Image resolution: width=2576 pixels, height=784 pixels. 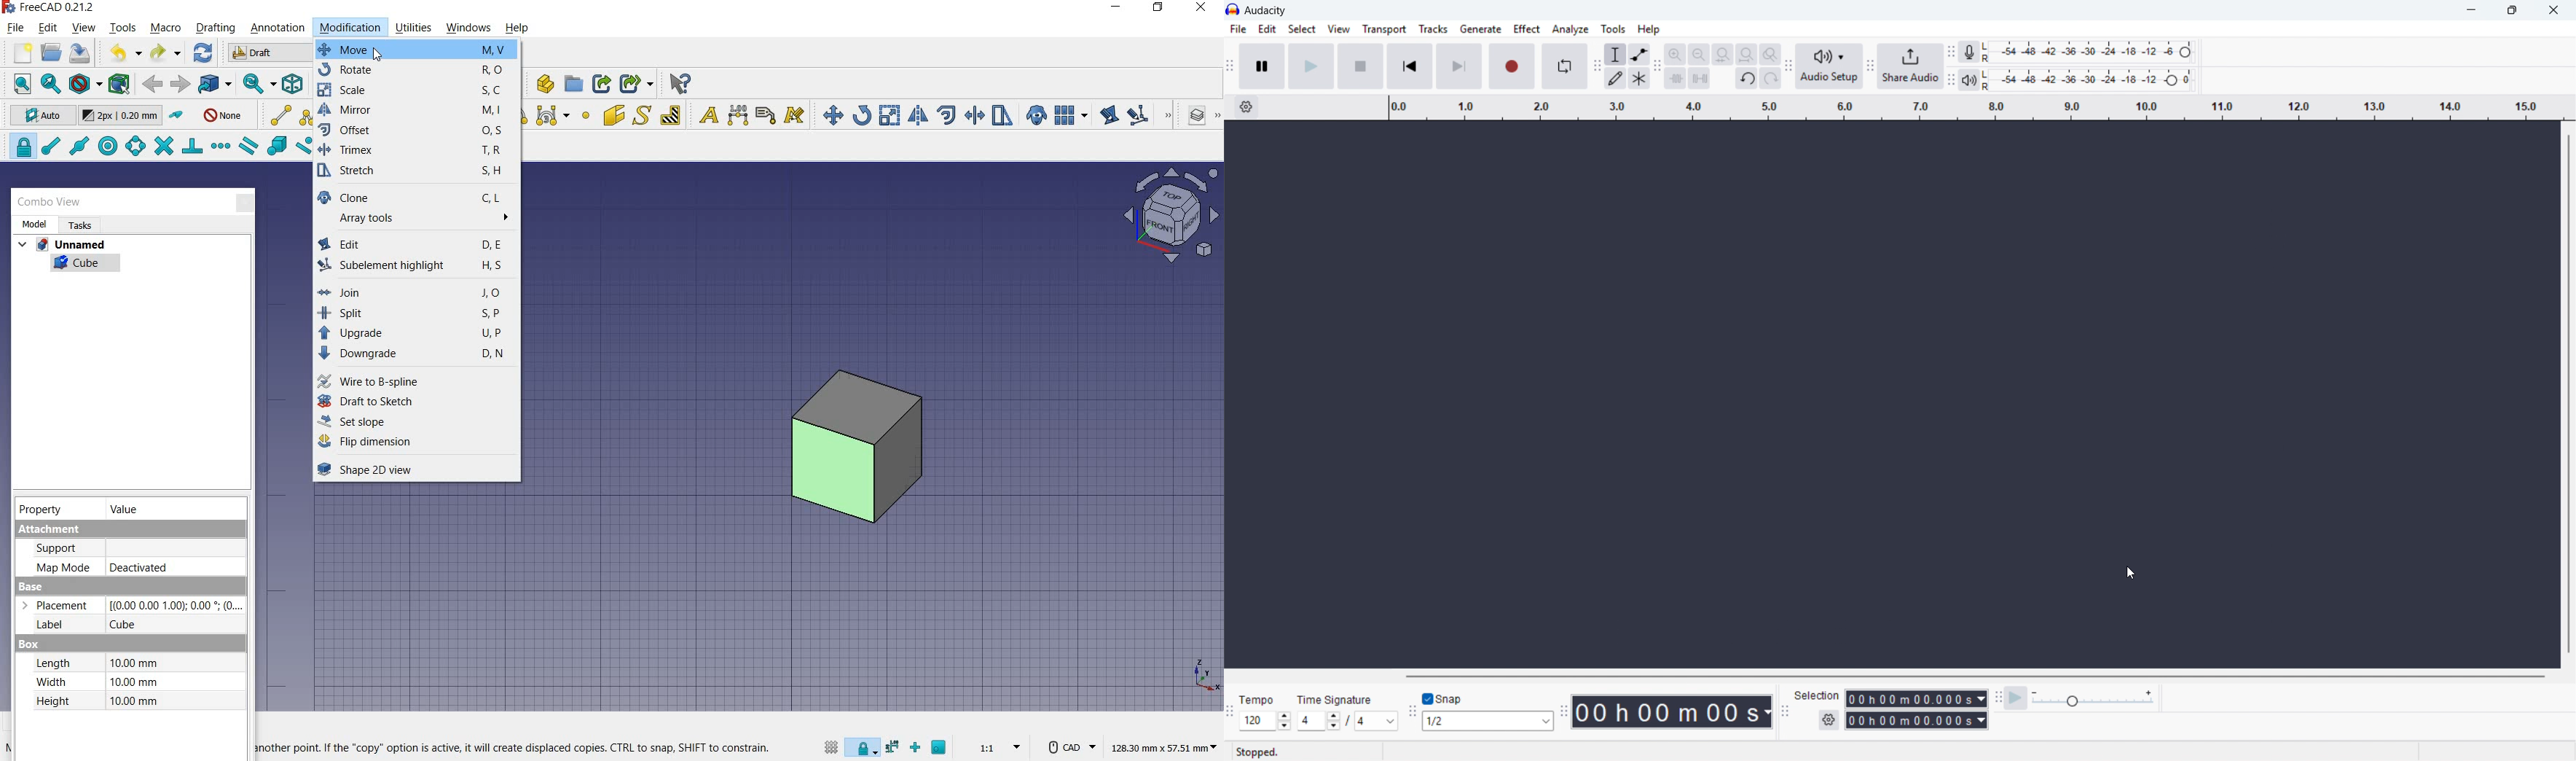 What do you see at coordinates (259, 85) in the screenshot?
I see `sync view` at bounding box center [259, 85].